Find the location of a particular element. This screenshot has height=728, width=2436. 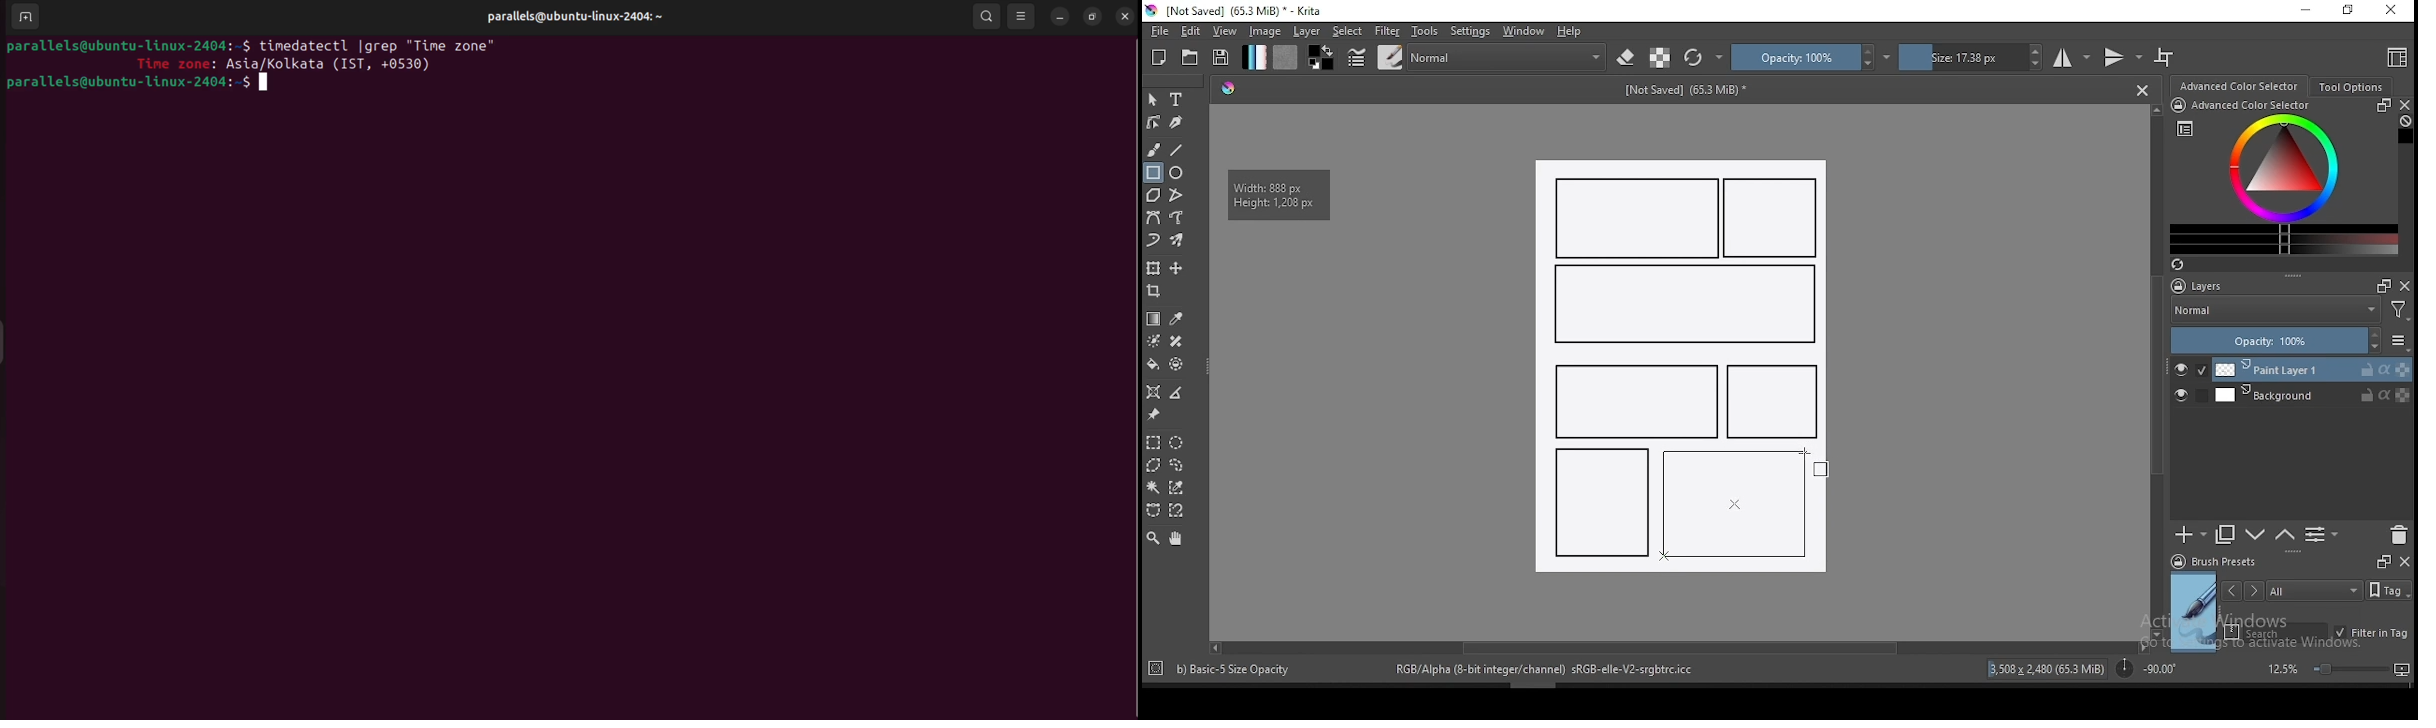

new rectangle is located at coordinates (1638, 218).